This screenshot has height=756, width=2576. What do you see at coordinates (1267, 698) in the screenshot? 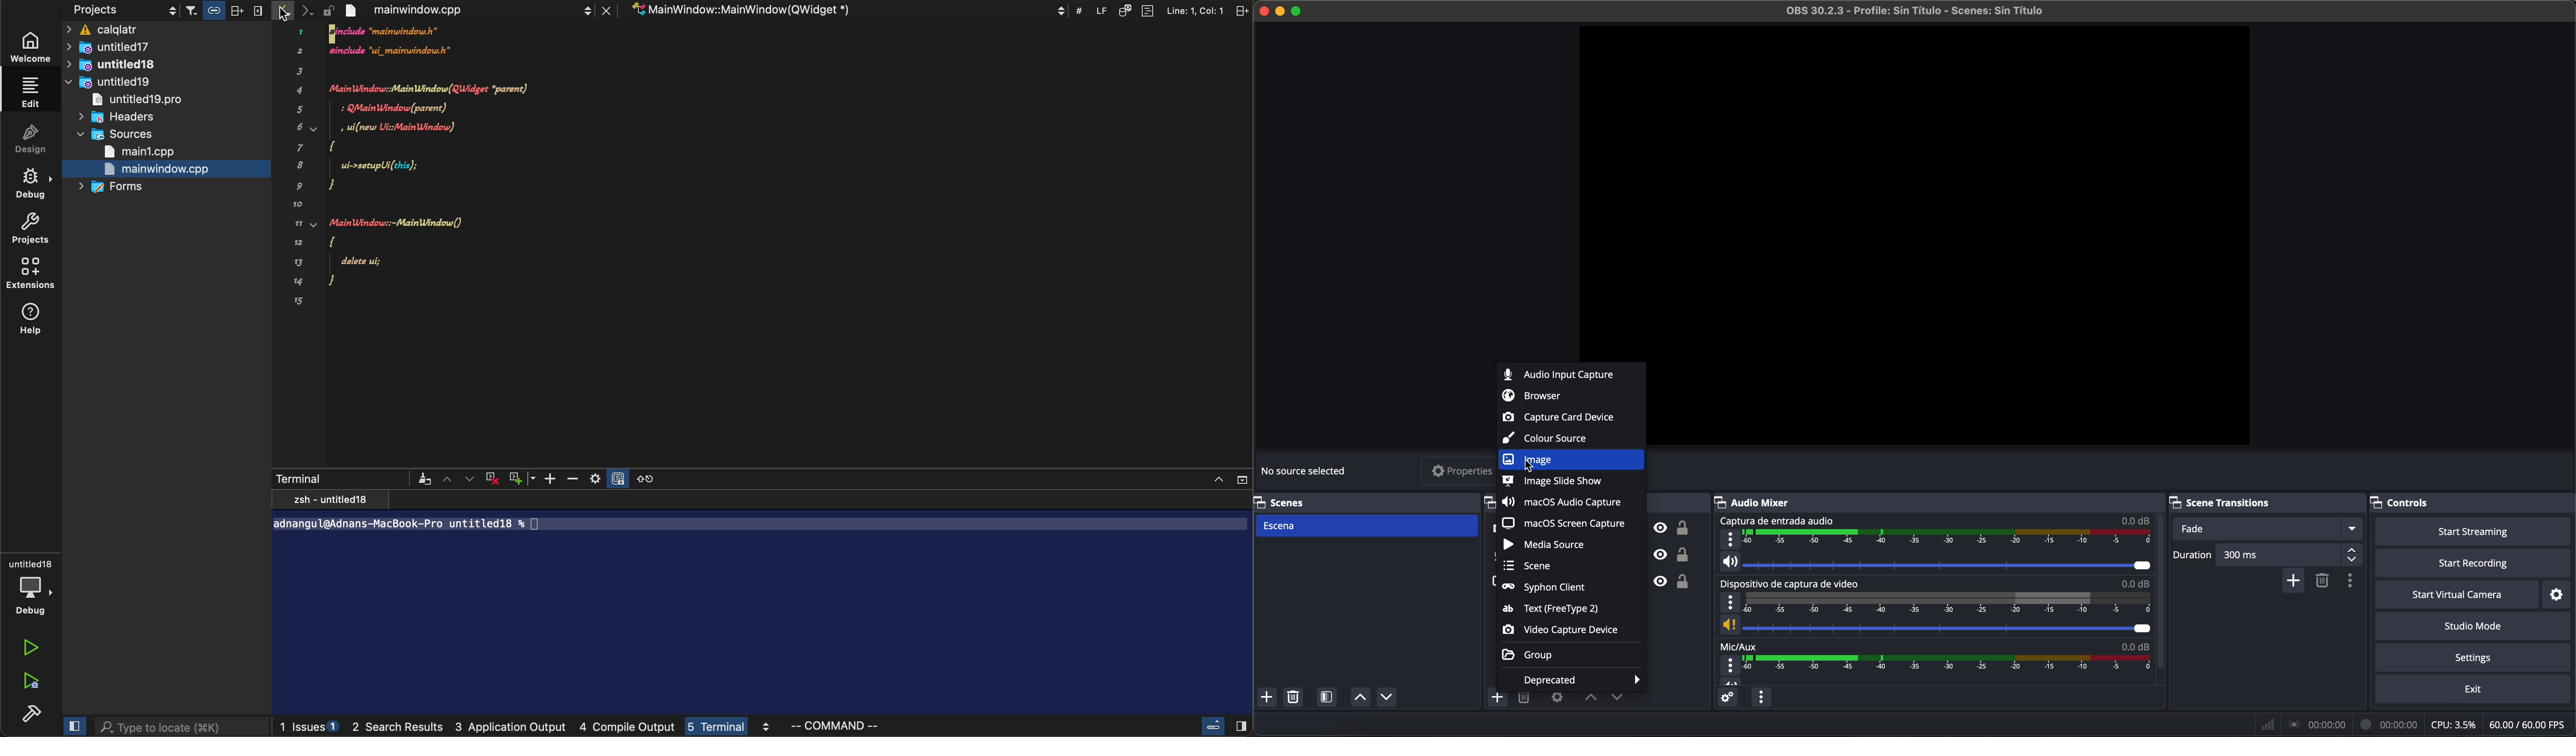
I see `add scene` at bounding box center [1267, 698].